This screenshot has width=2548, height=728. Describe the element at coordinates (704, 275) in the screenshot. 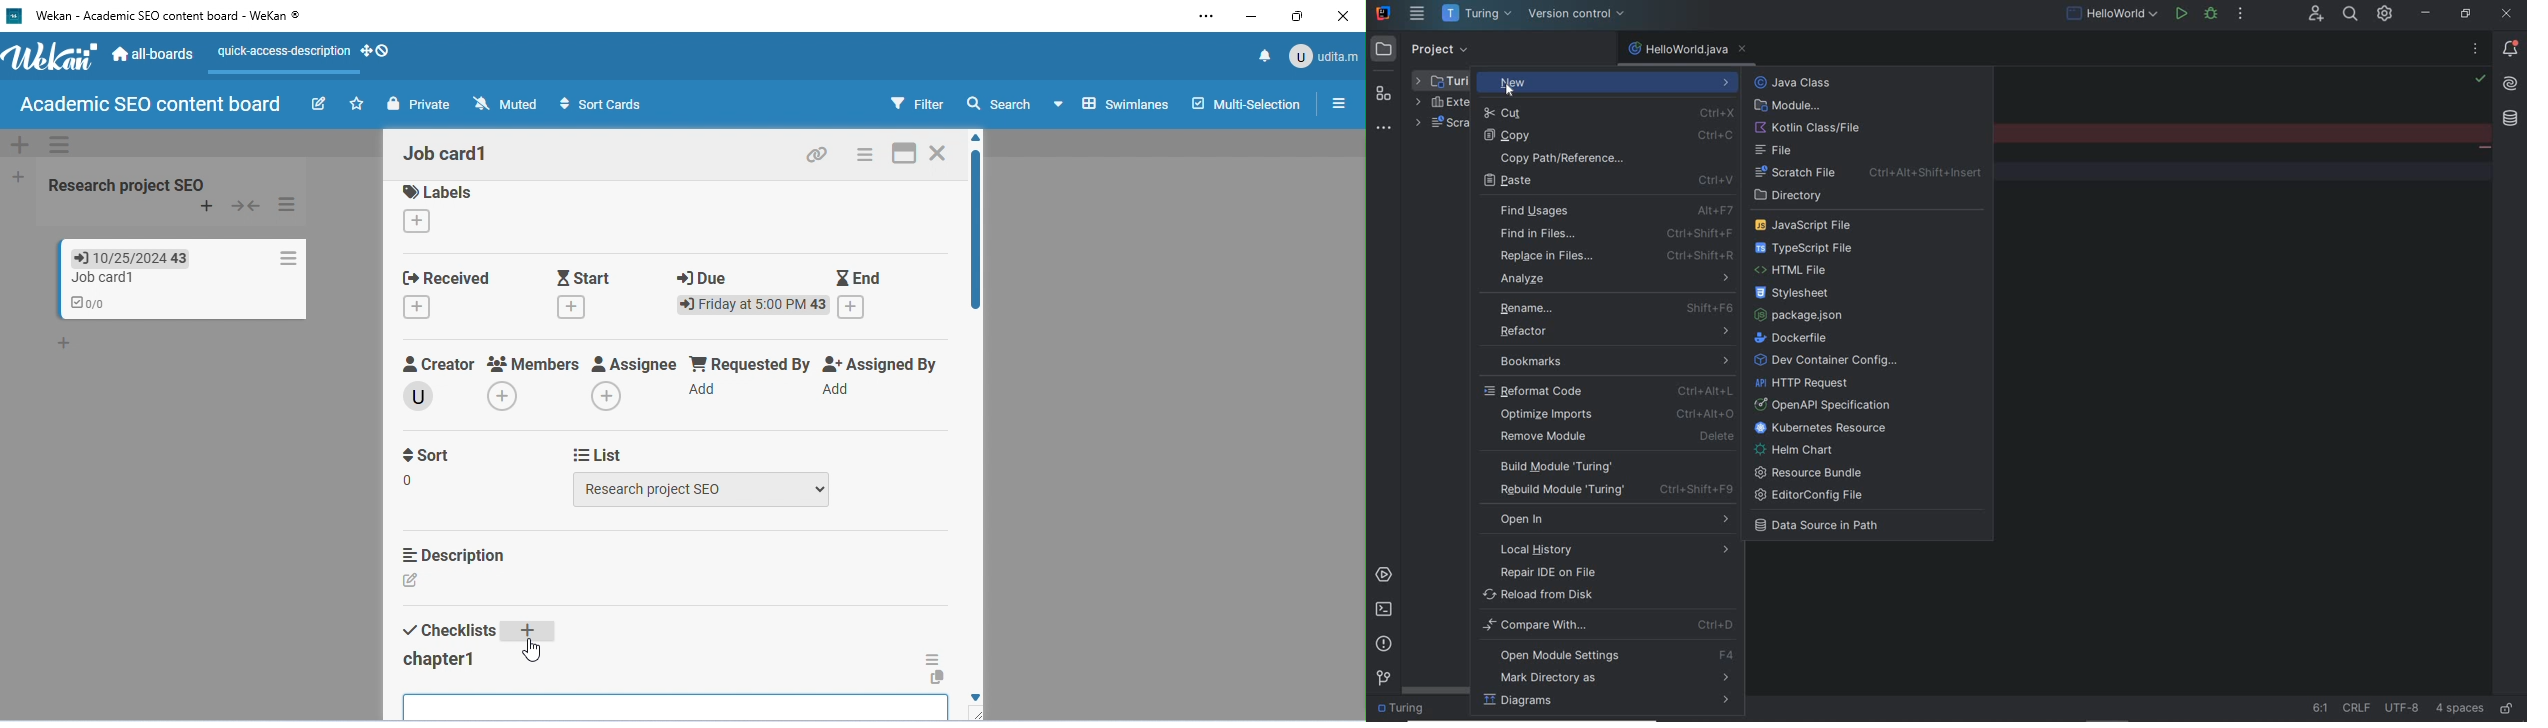

I see `due` at that location.